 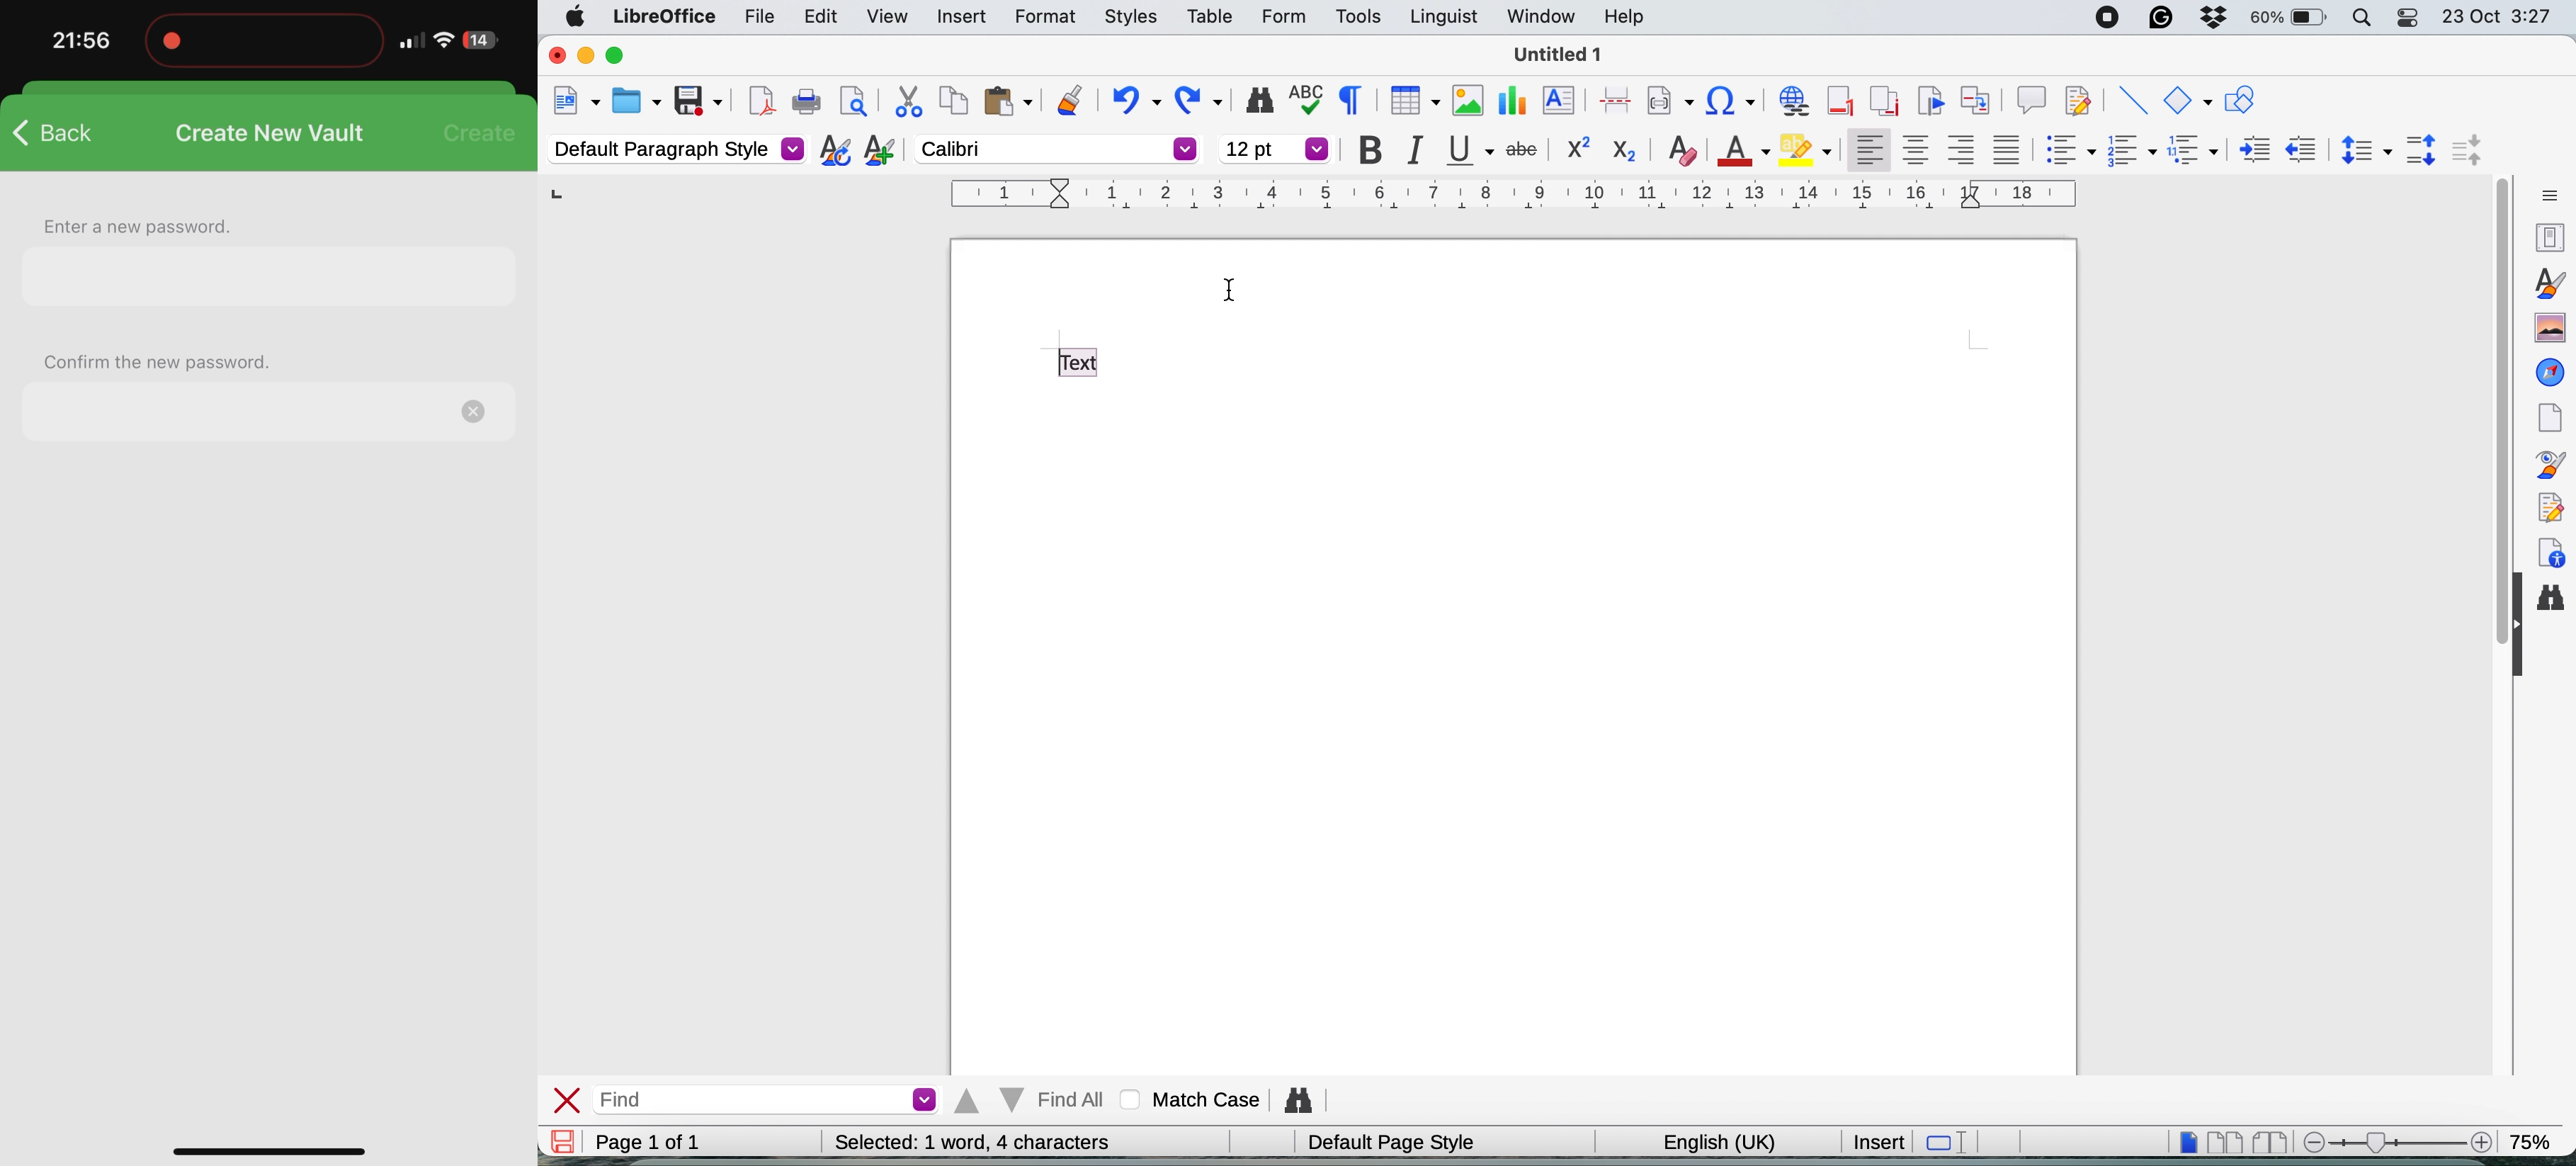 I want to click on close, so click(x=569, y=1099).